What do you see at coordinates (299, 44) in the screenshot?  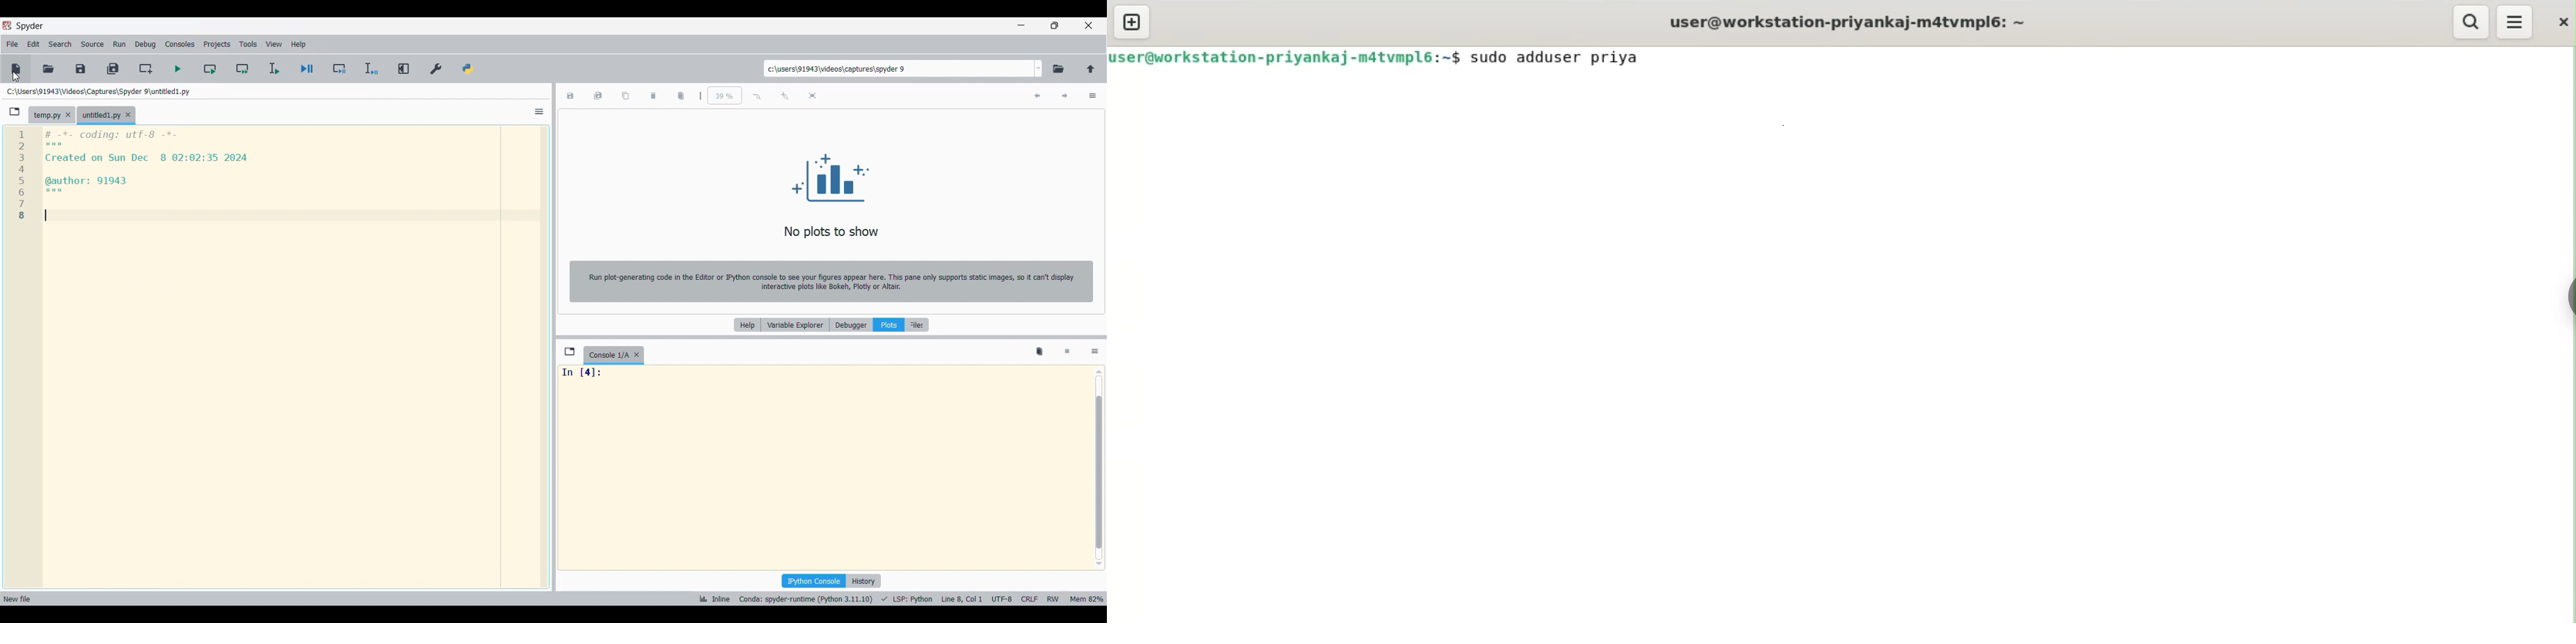 I see `Help menu` at bounding box center [299, 44].